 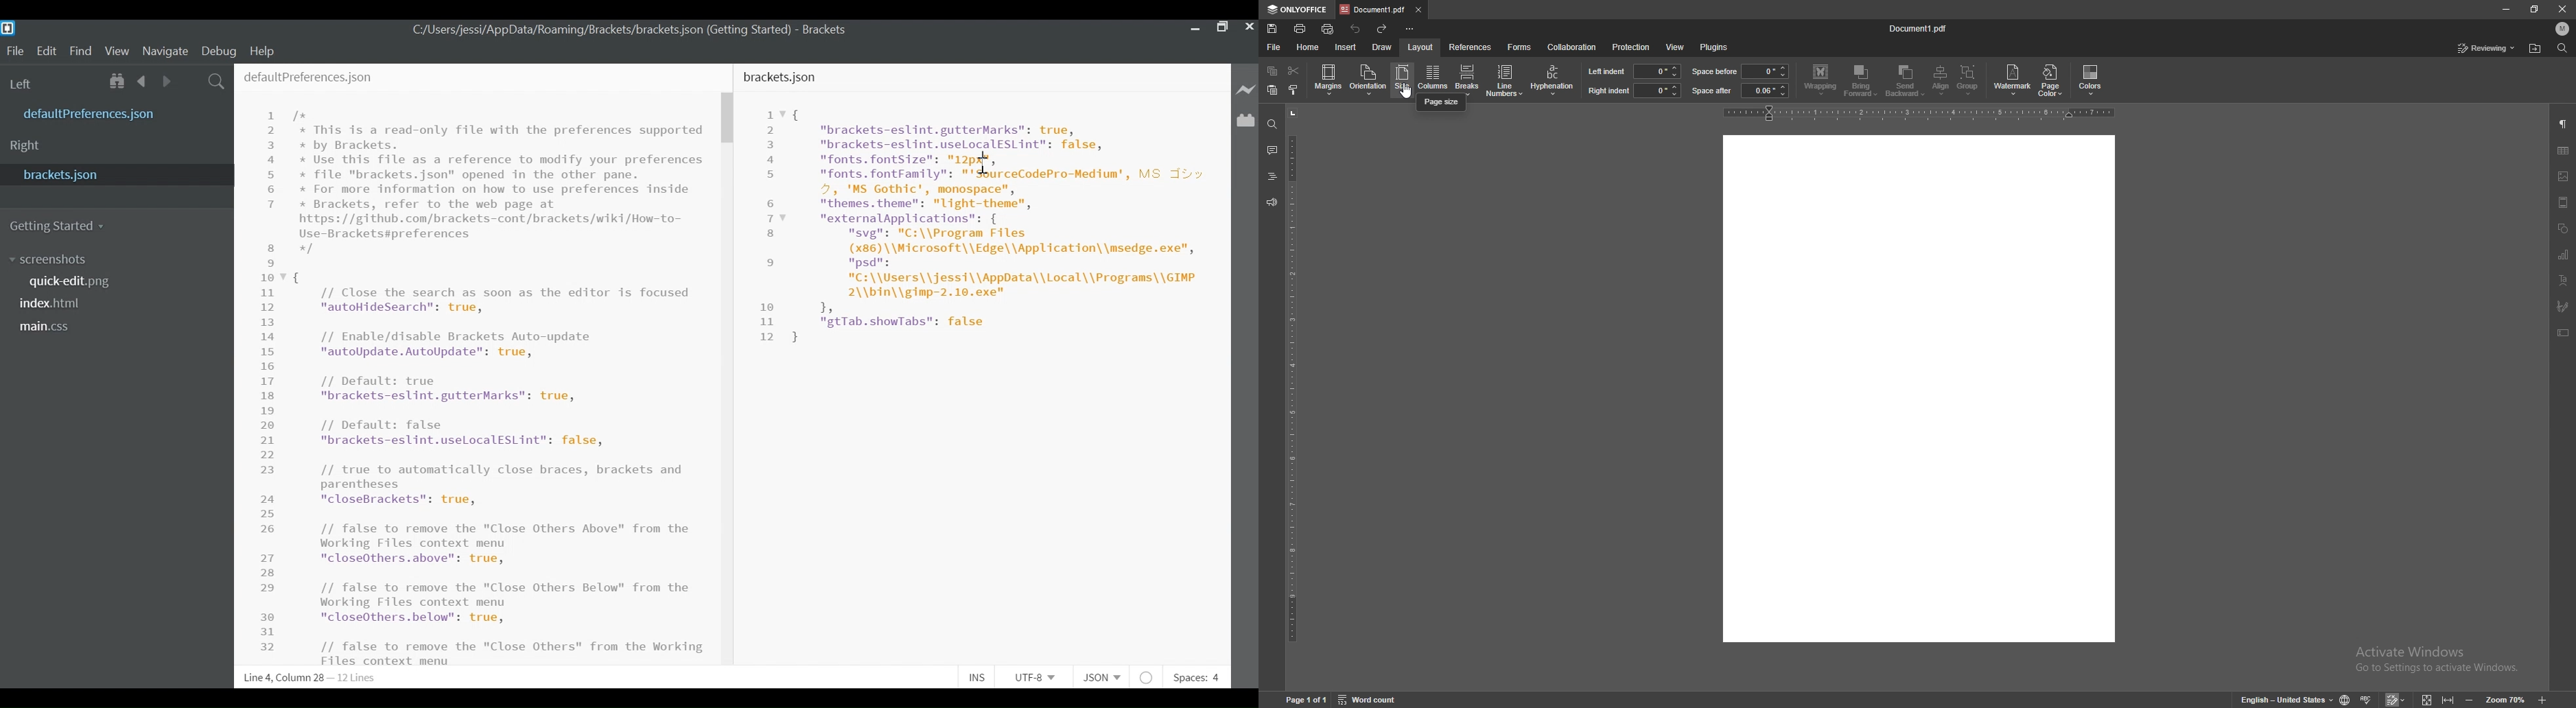 I want to click on group, so click(x=1969, y=80).